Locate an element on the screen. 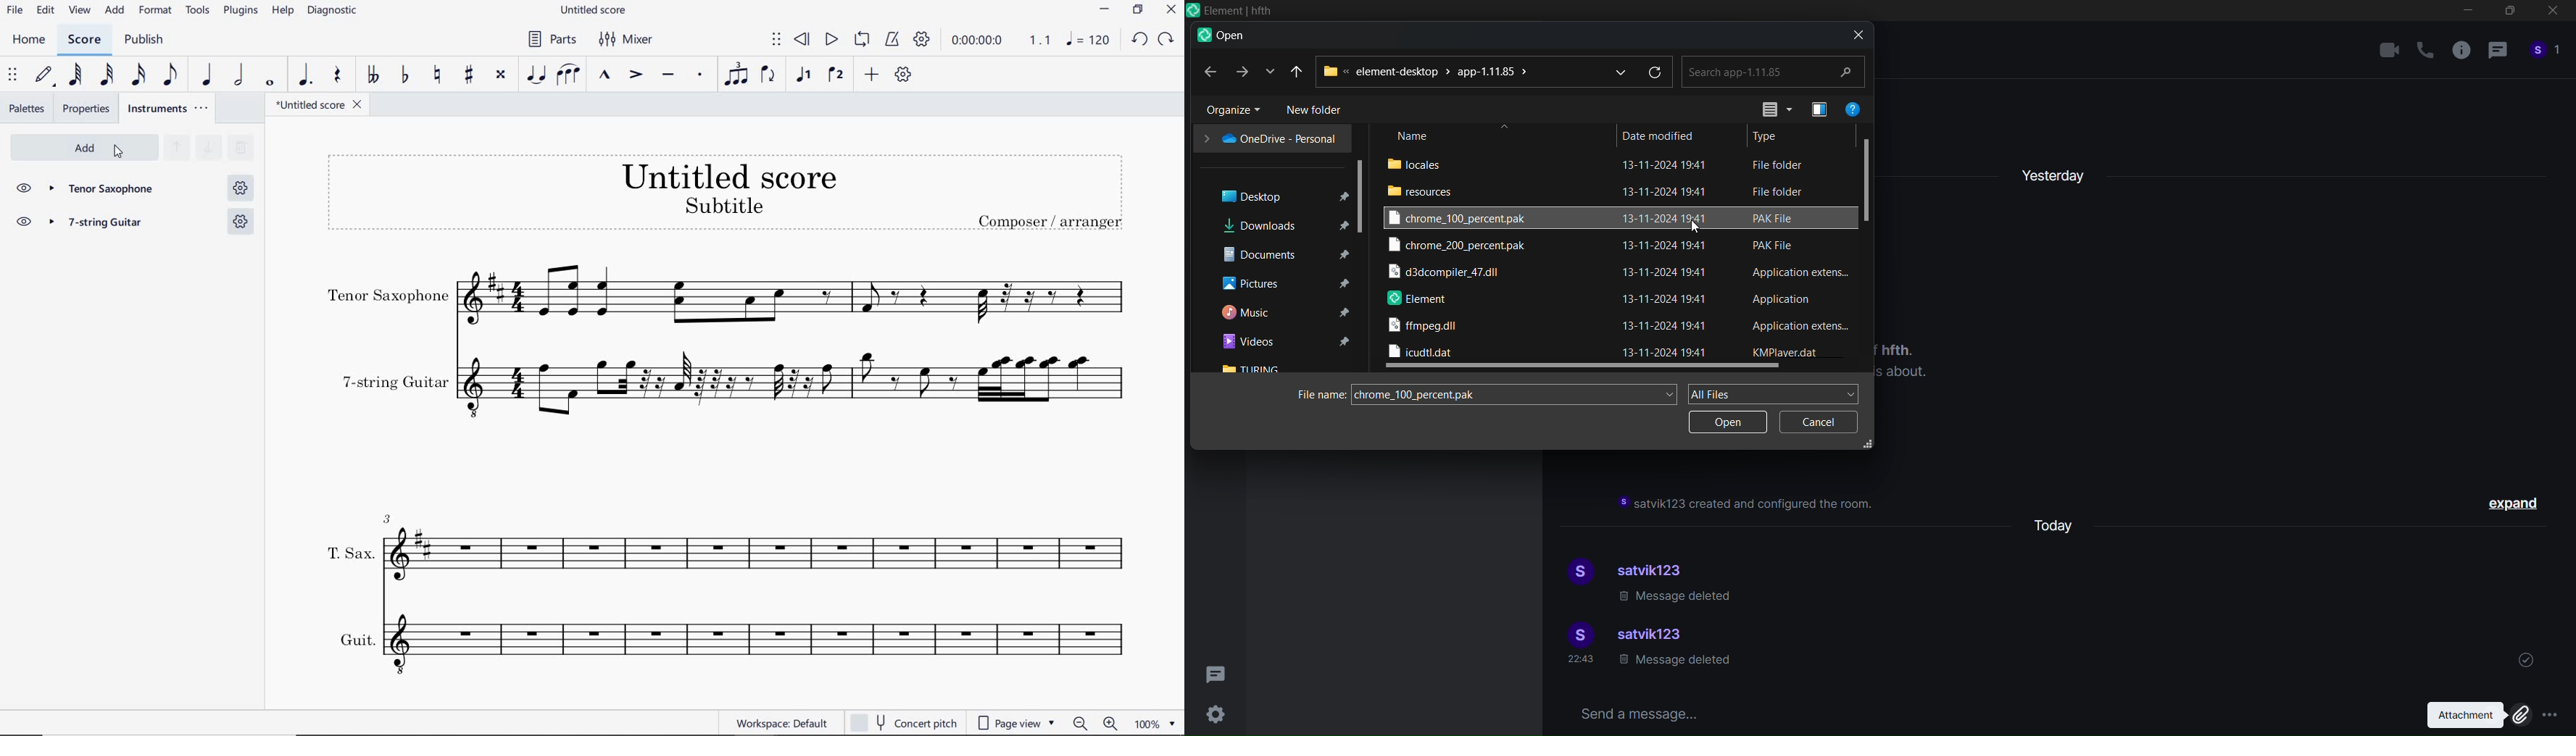 This screenshot has width=2576, height=756. SLUR is located at coordinates (569, 75).